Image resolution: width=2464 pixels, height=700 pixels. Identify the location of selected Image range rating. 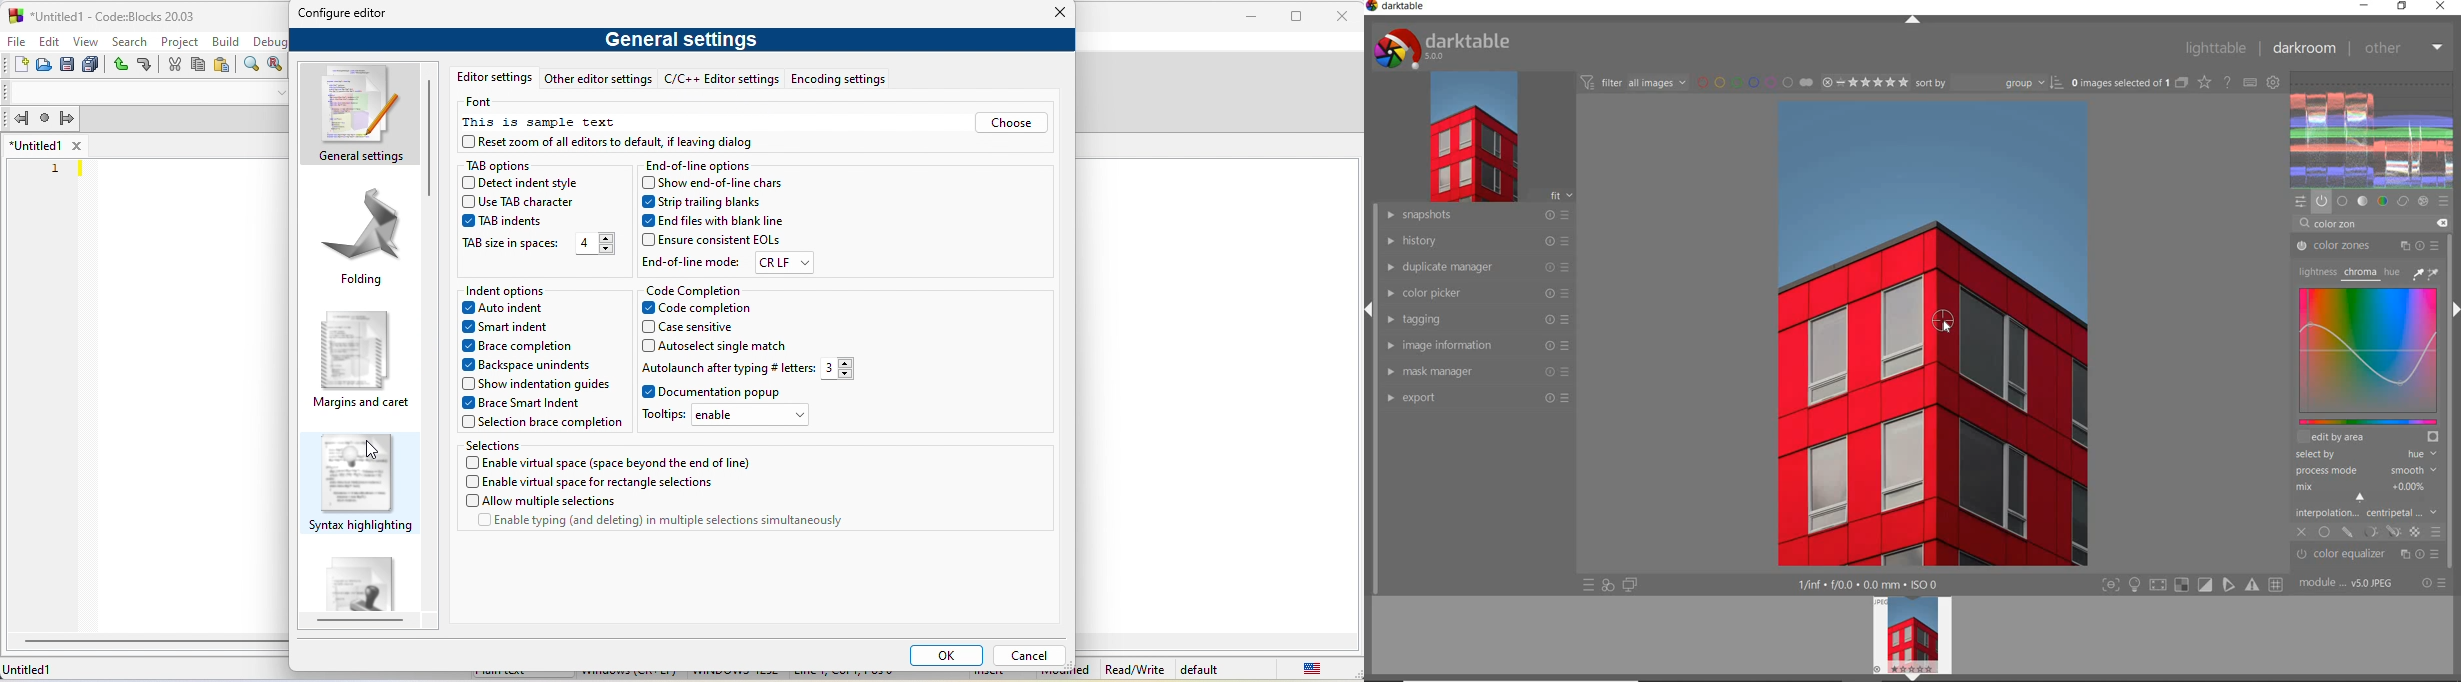
(1866, 82).